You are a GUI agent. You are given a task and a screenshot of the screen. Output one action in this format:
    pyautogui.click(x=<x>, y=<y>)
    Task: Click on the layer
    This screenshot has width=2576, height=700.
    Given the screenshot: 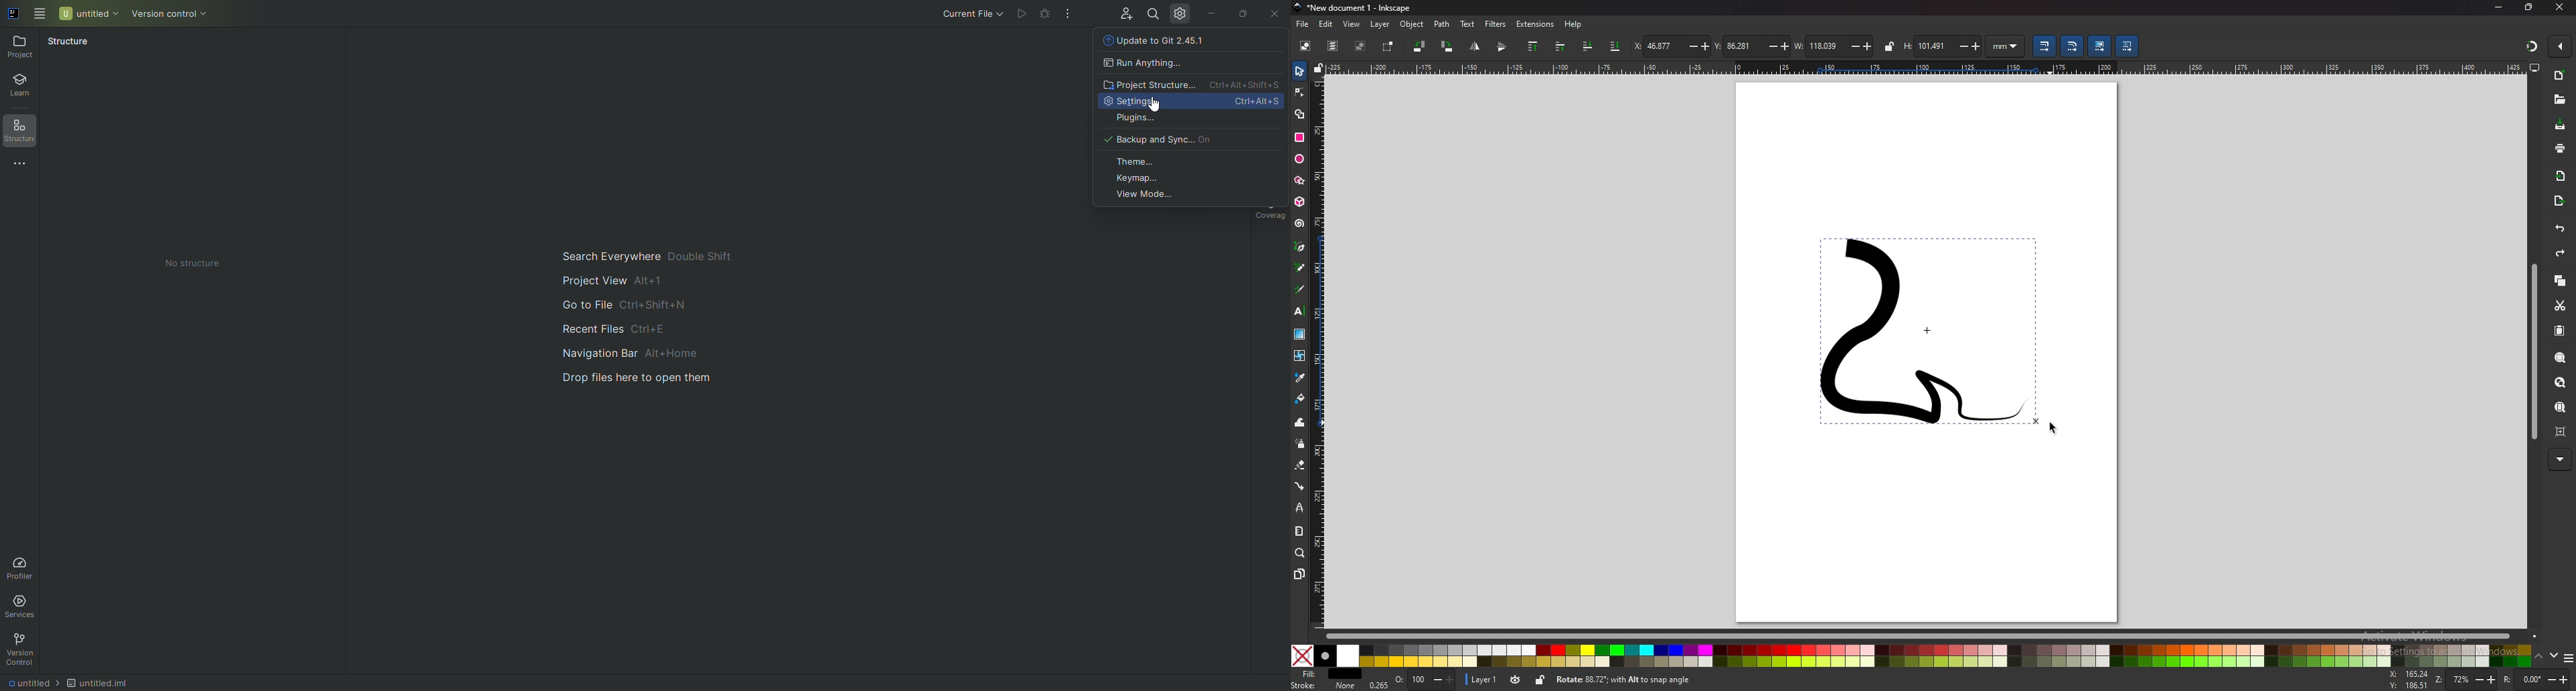 What is the action you would take?
    pyautogui.click(x=1482, y=679)
    